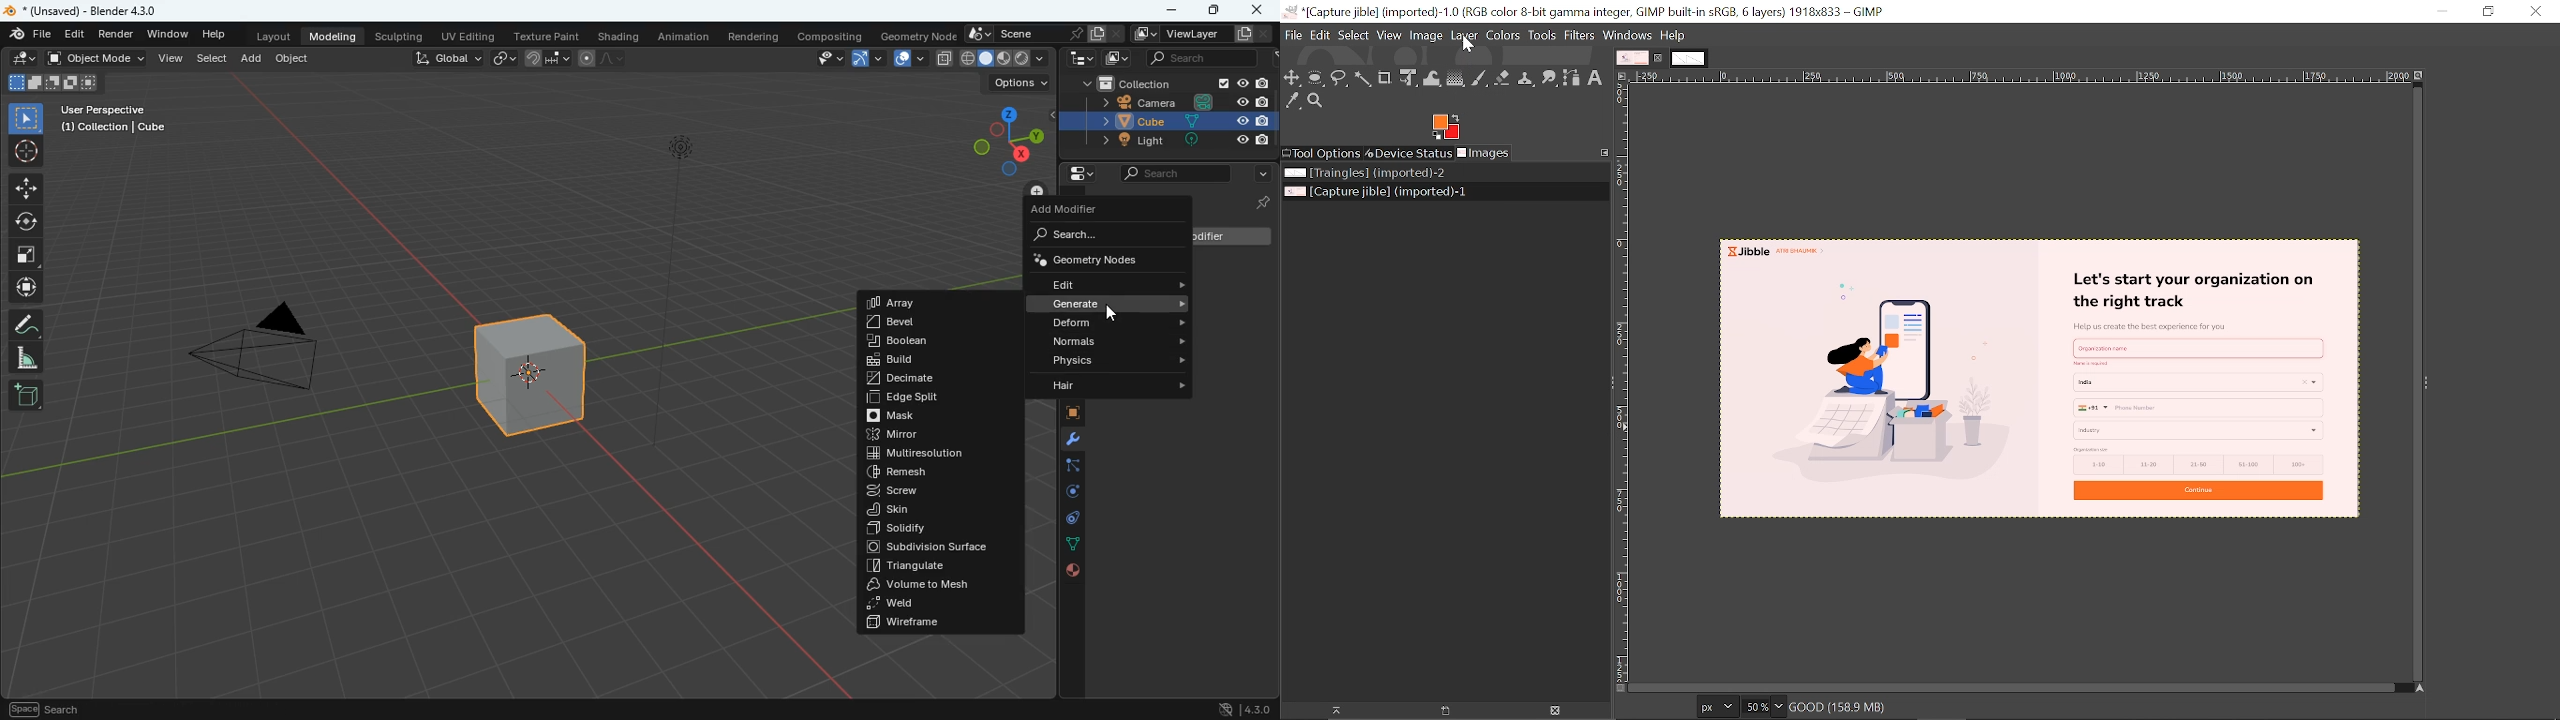 The image size is (2576, 728). What do you see at coordinates (1661, 59) in the screenshot?
I see `Close current tab` at bounding box center [1661, 59].